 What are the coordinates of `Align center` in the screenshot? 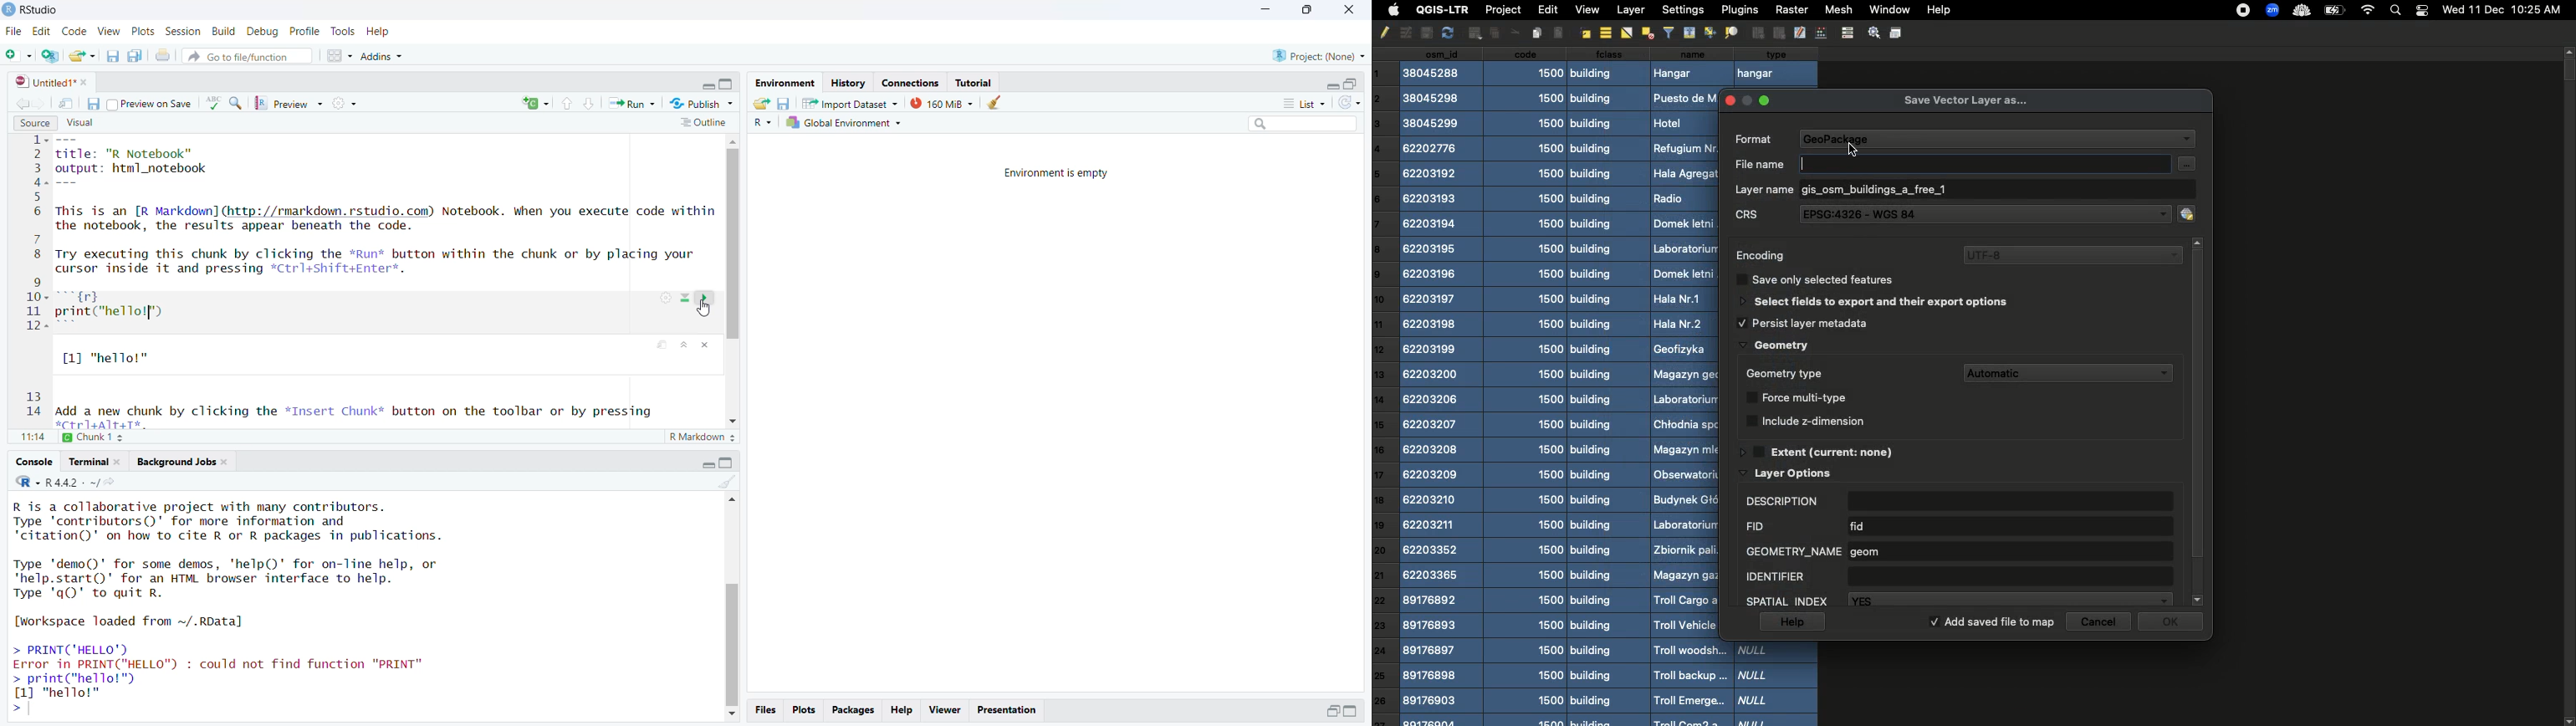 It's located at (1604, 33).